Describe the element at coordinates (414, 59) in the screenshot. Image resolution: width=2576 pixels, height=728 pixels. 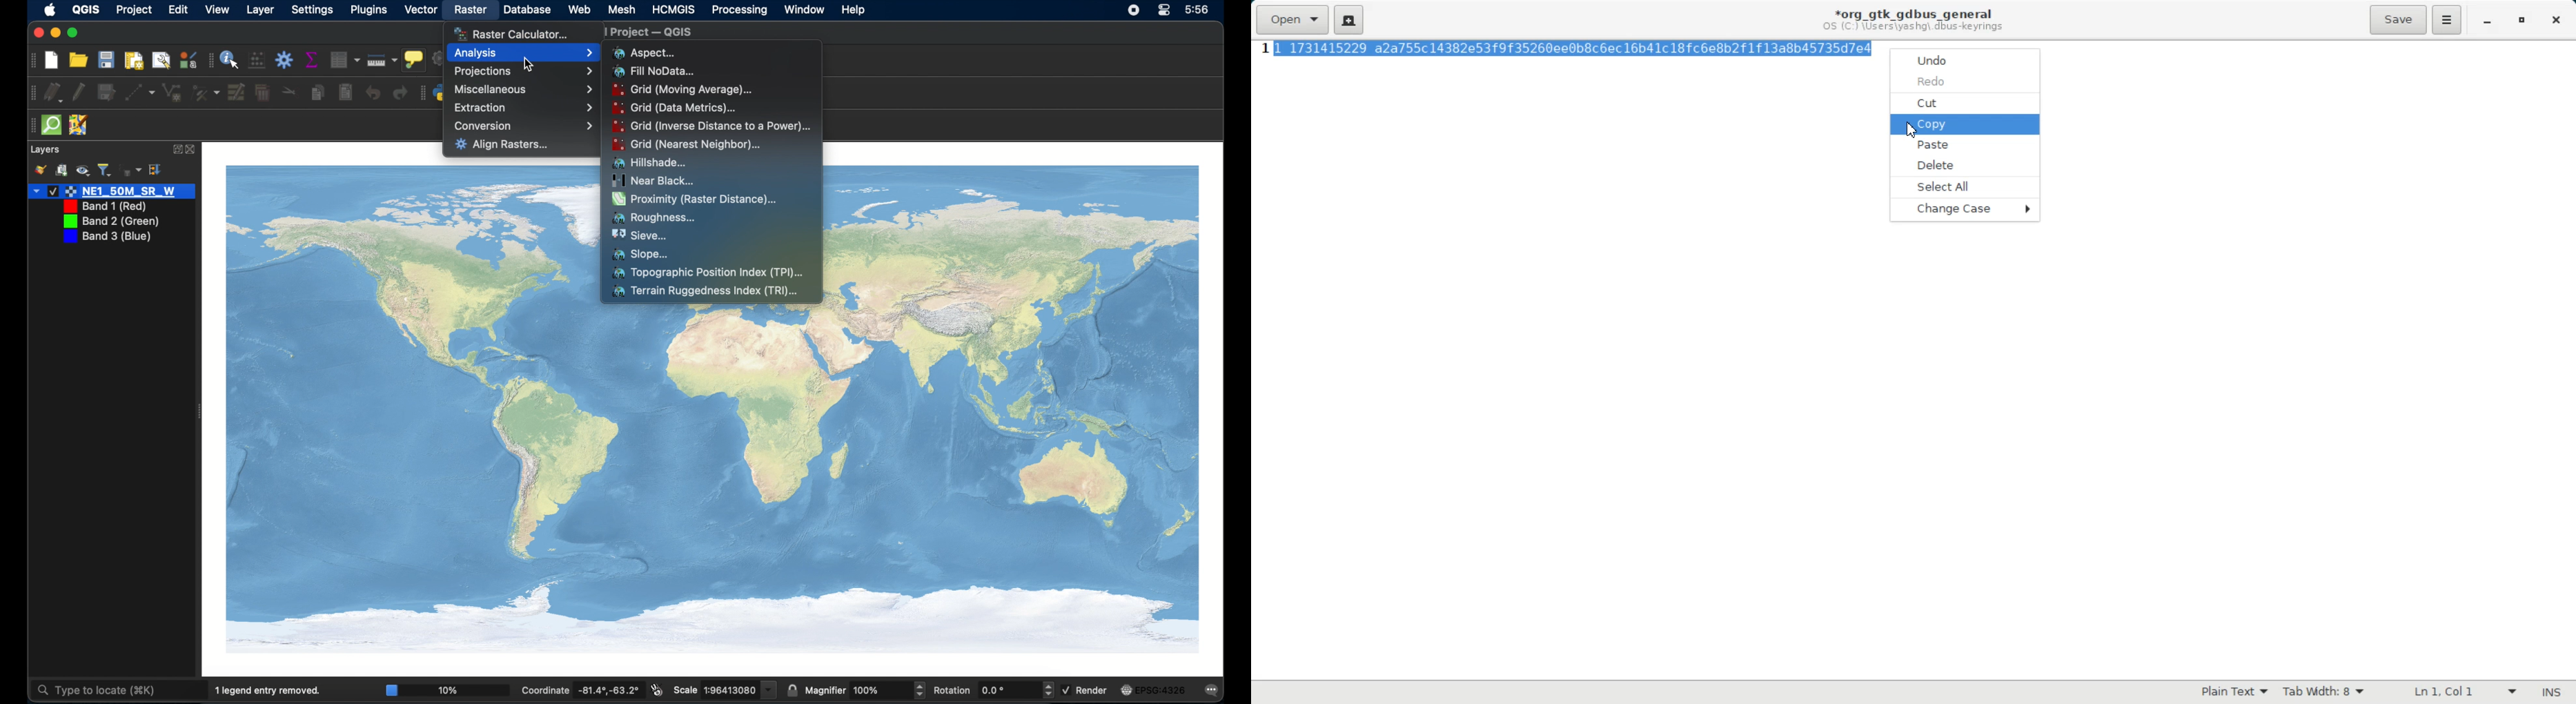
I see `show map tips` at that location.